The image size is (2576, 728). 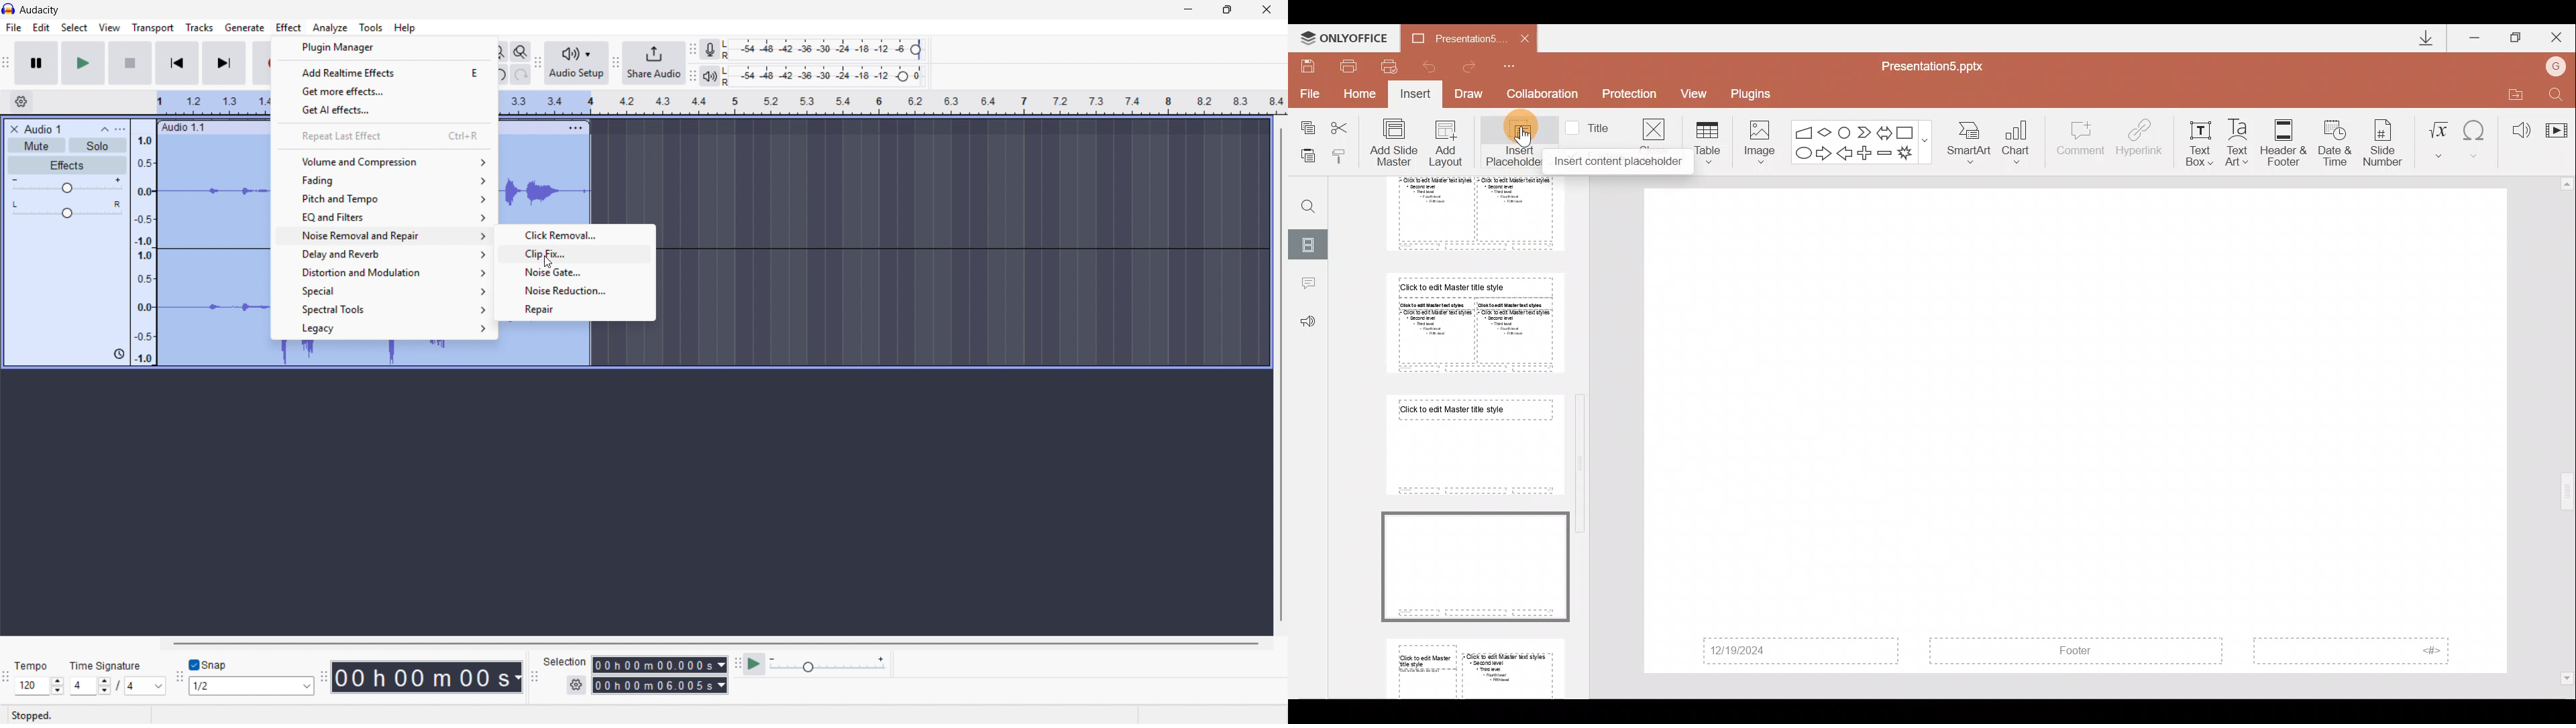 I want to click on Text Art, so click(x=2241, y=139).